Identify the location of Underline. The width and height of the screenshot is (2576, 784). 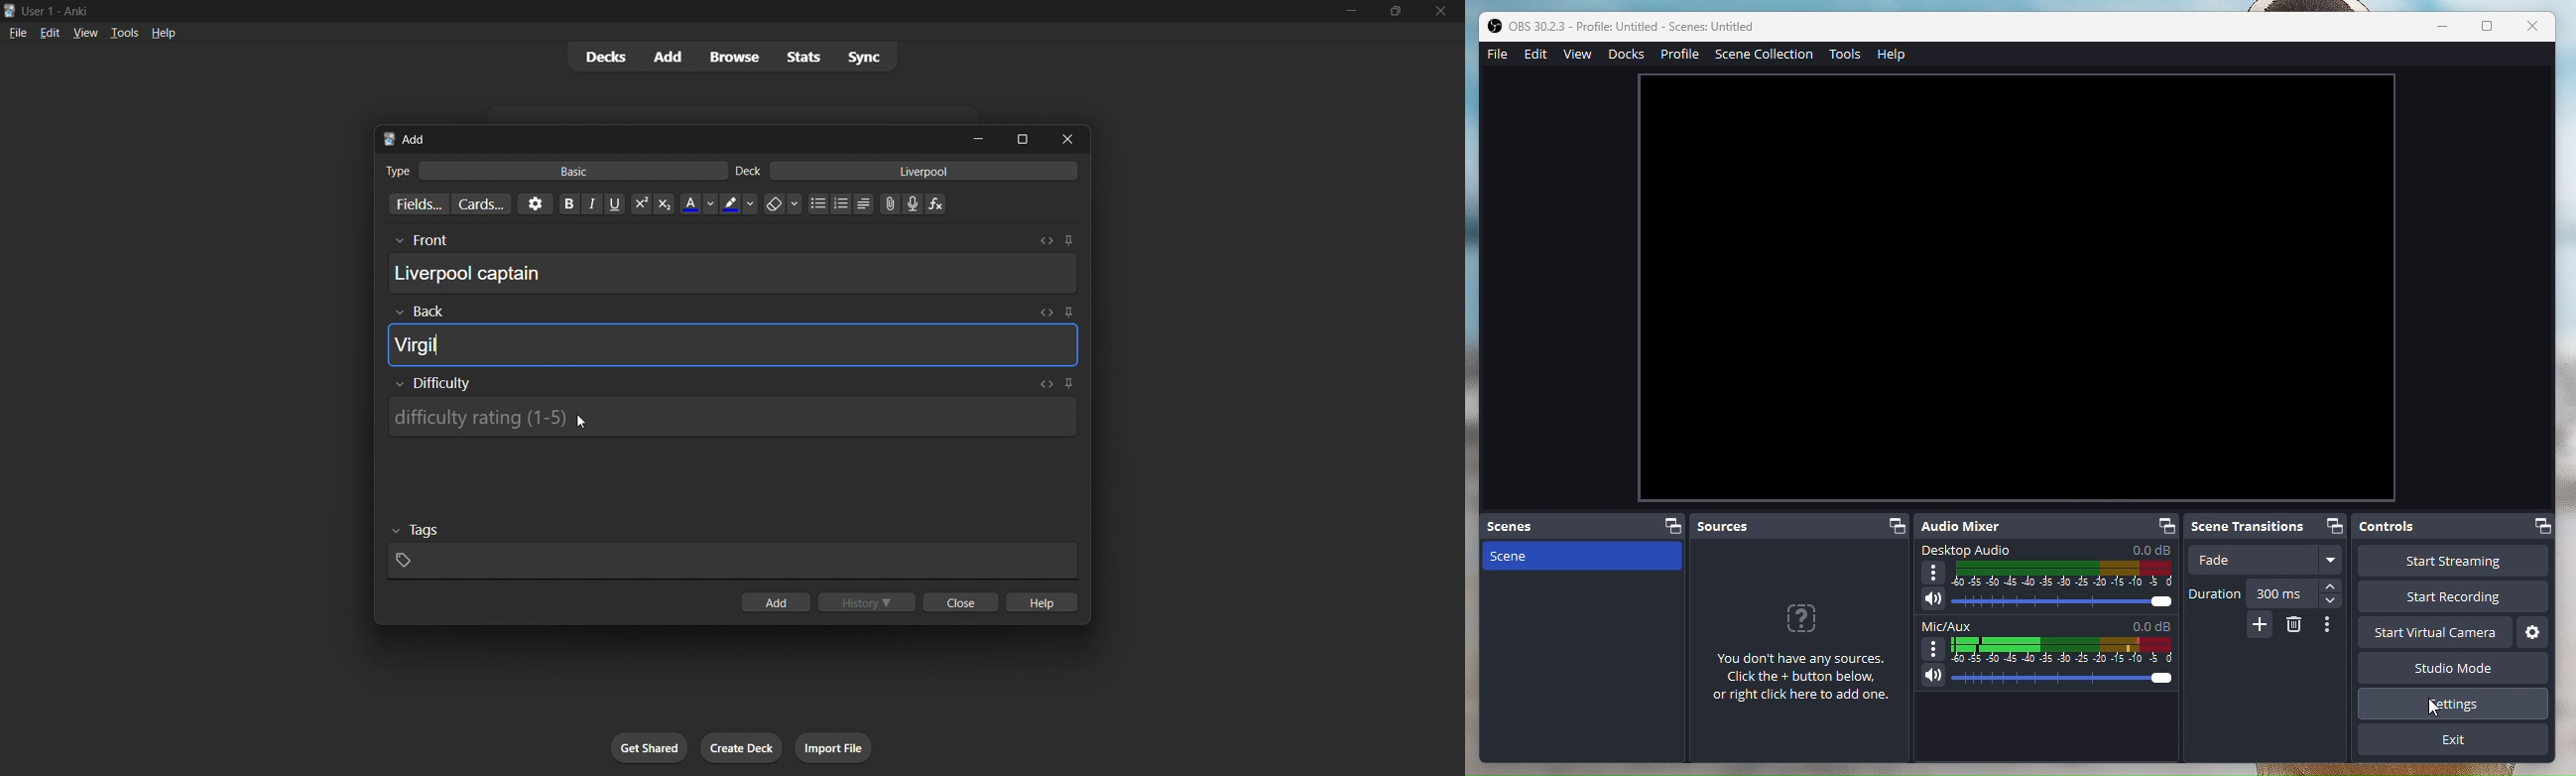
(615, 204).